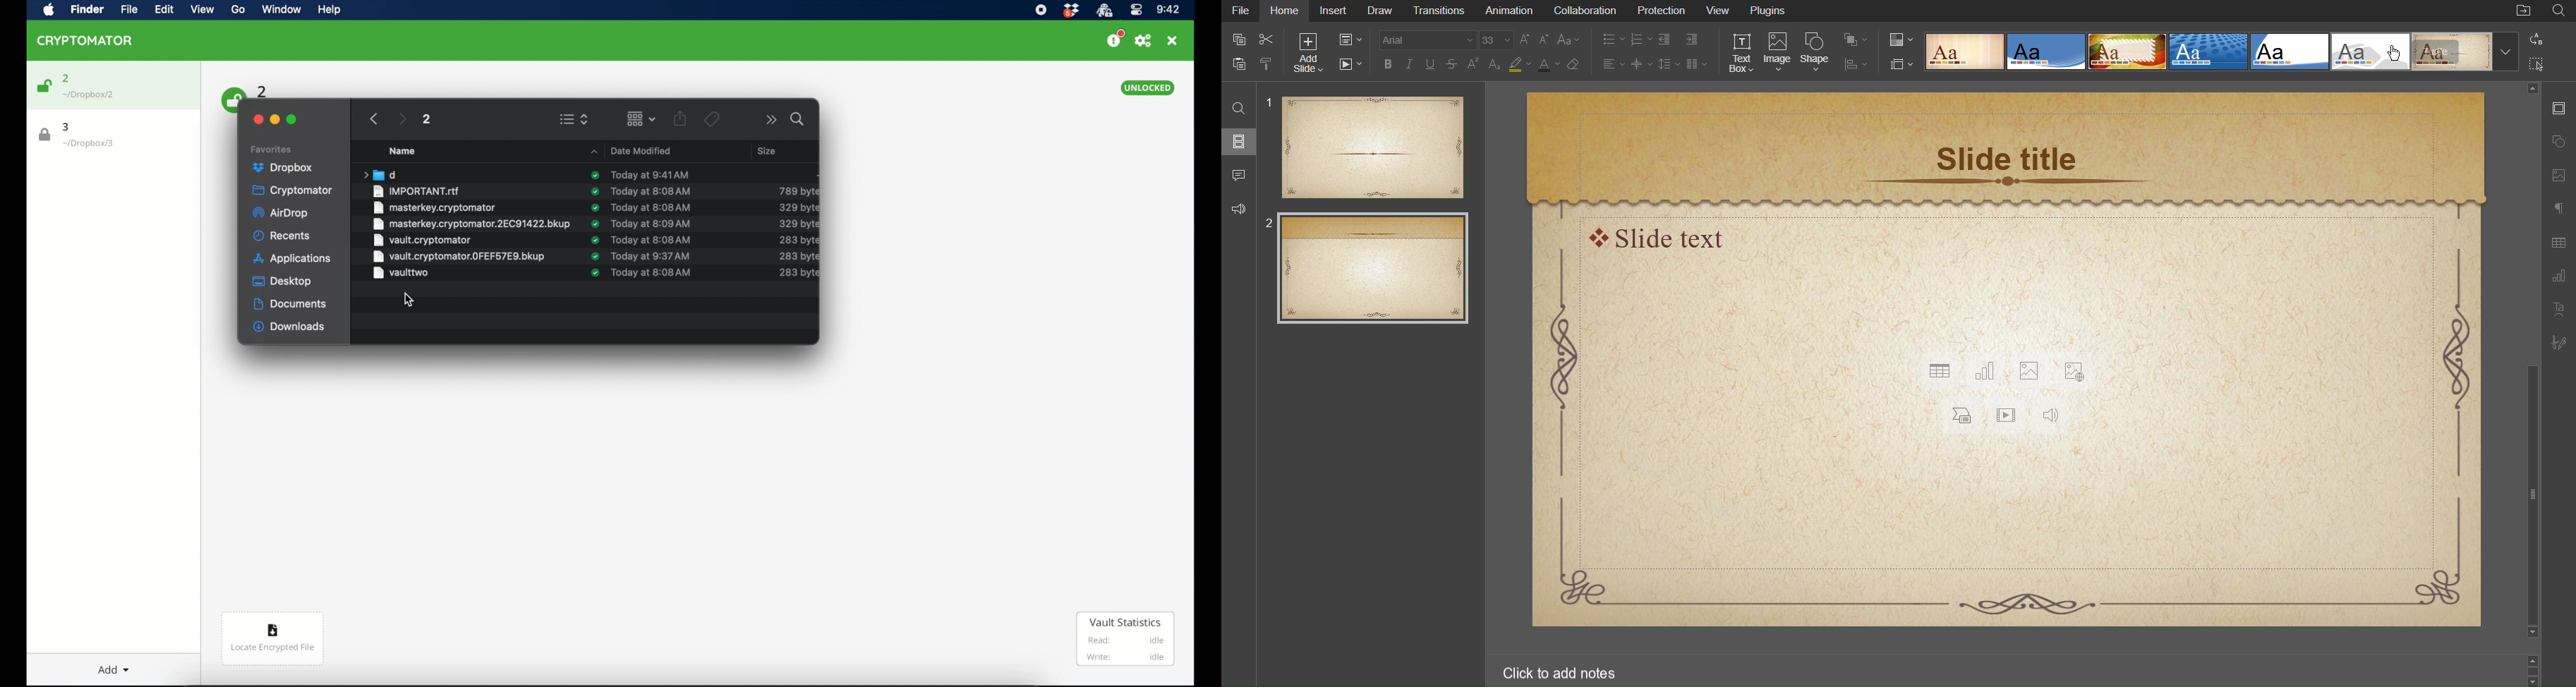 The width and height of the screenshot is (2576, 700). Describe the element at coordinates (66, 78) in the screenshot. I see `2` at that location.